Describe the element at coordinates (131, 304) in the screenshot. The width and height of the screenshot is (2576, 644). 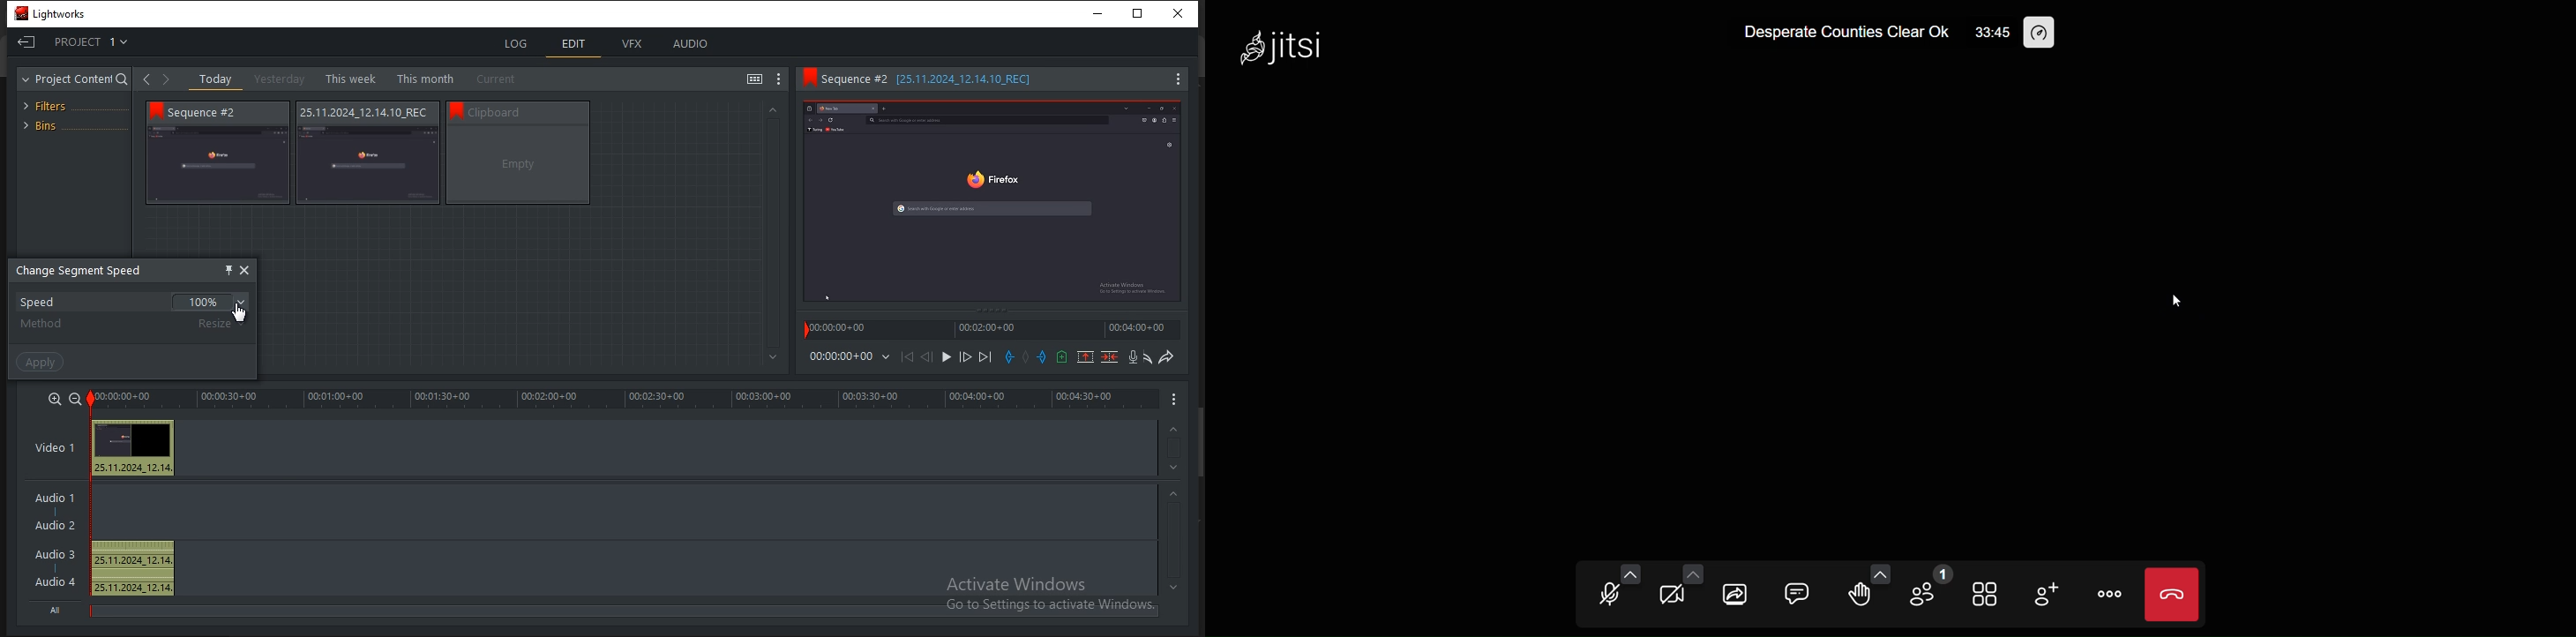
I see `speed` at that location.